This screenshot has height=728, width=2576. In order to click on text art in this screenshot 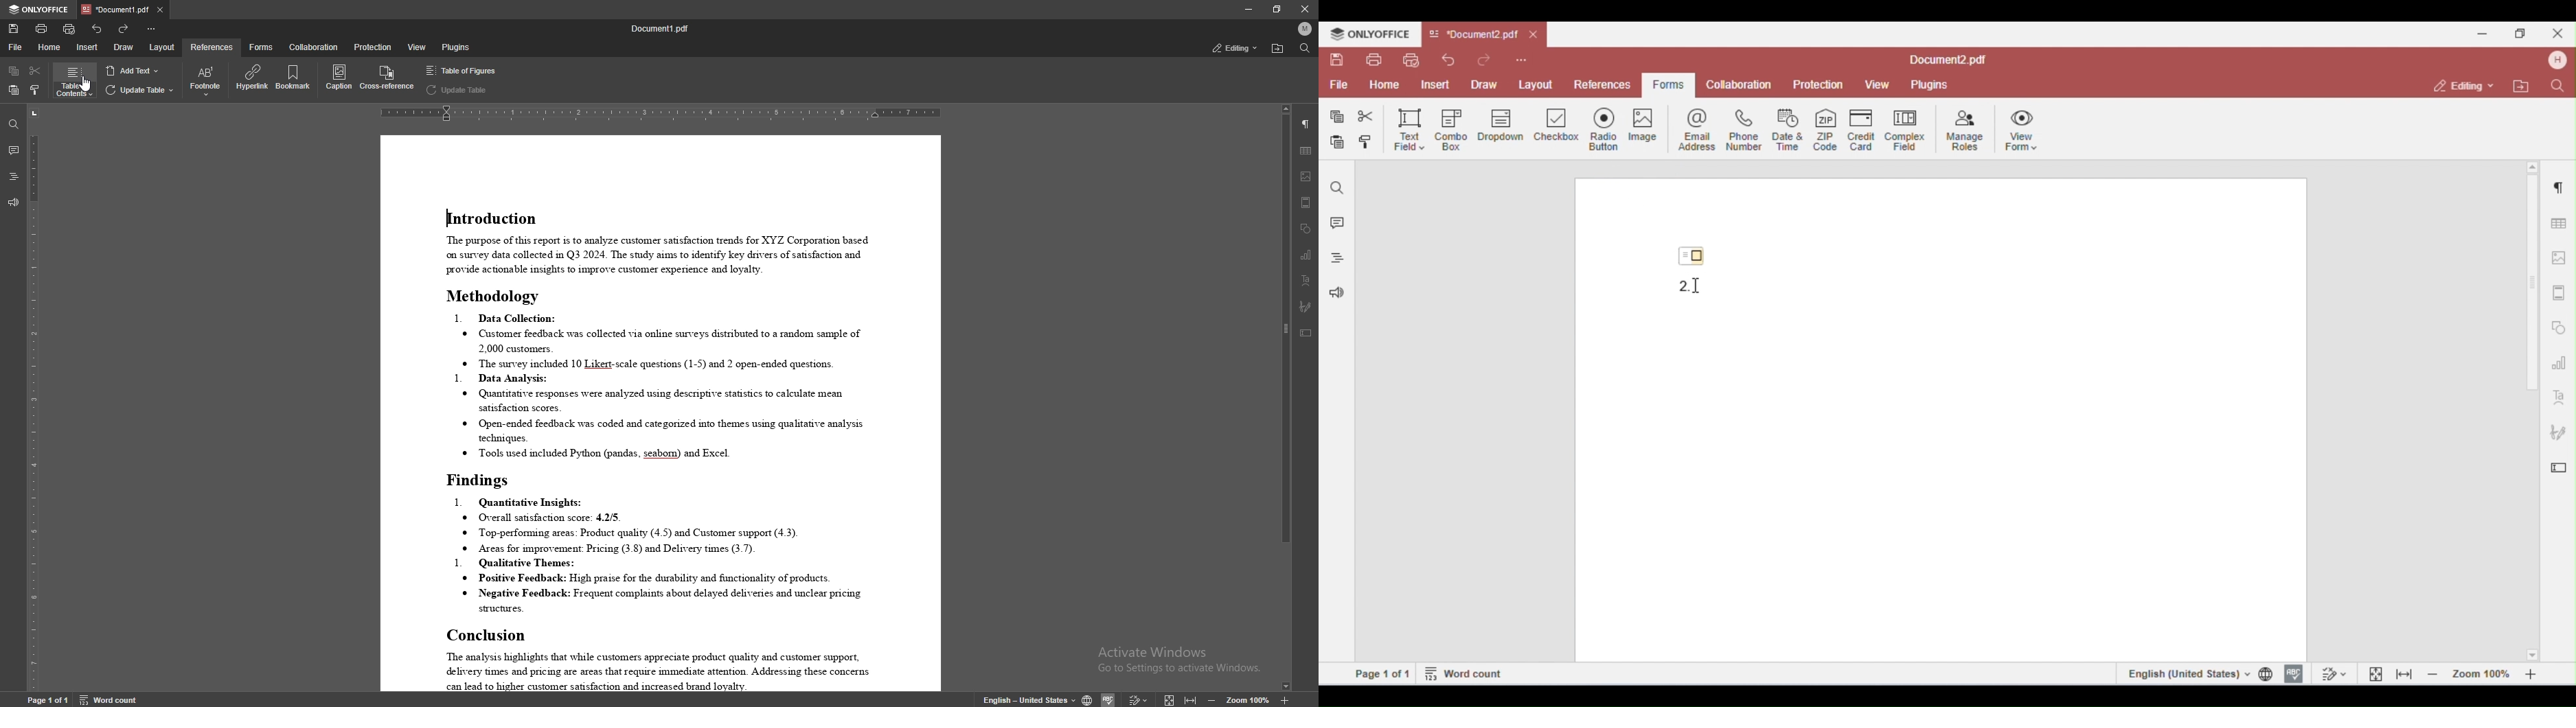, I will do `click(1306, 281)`.